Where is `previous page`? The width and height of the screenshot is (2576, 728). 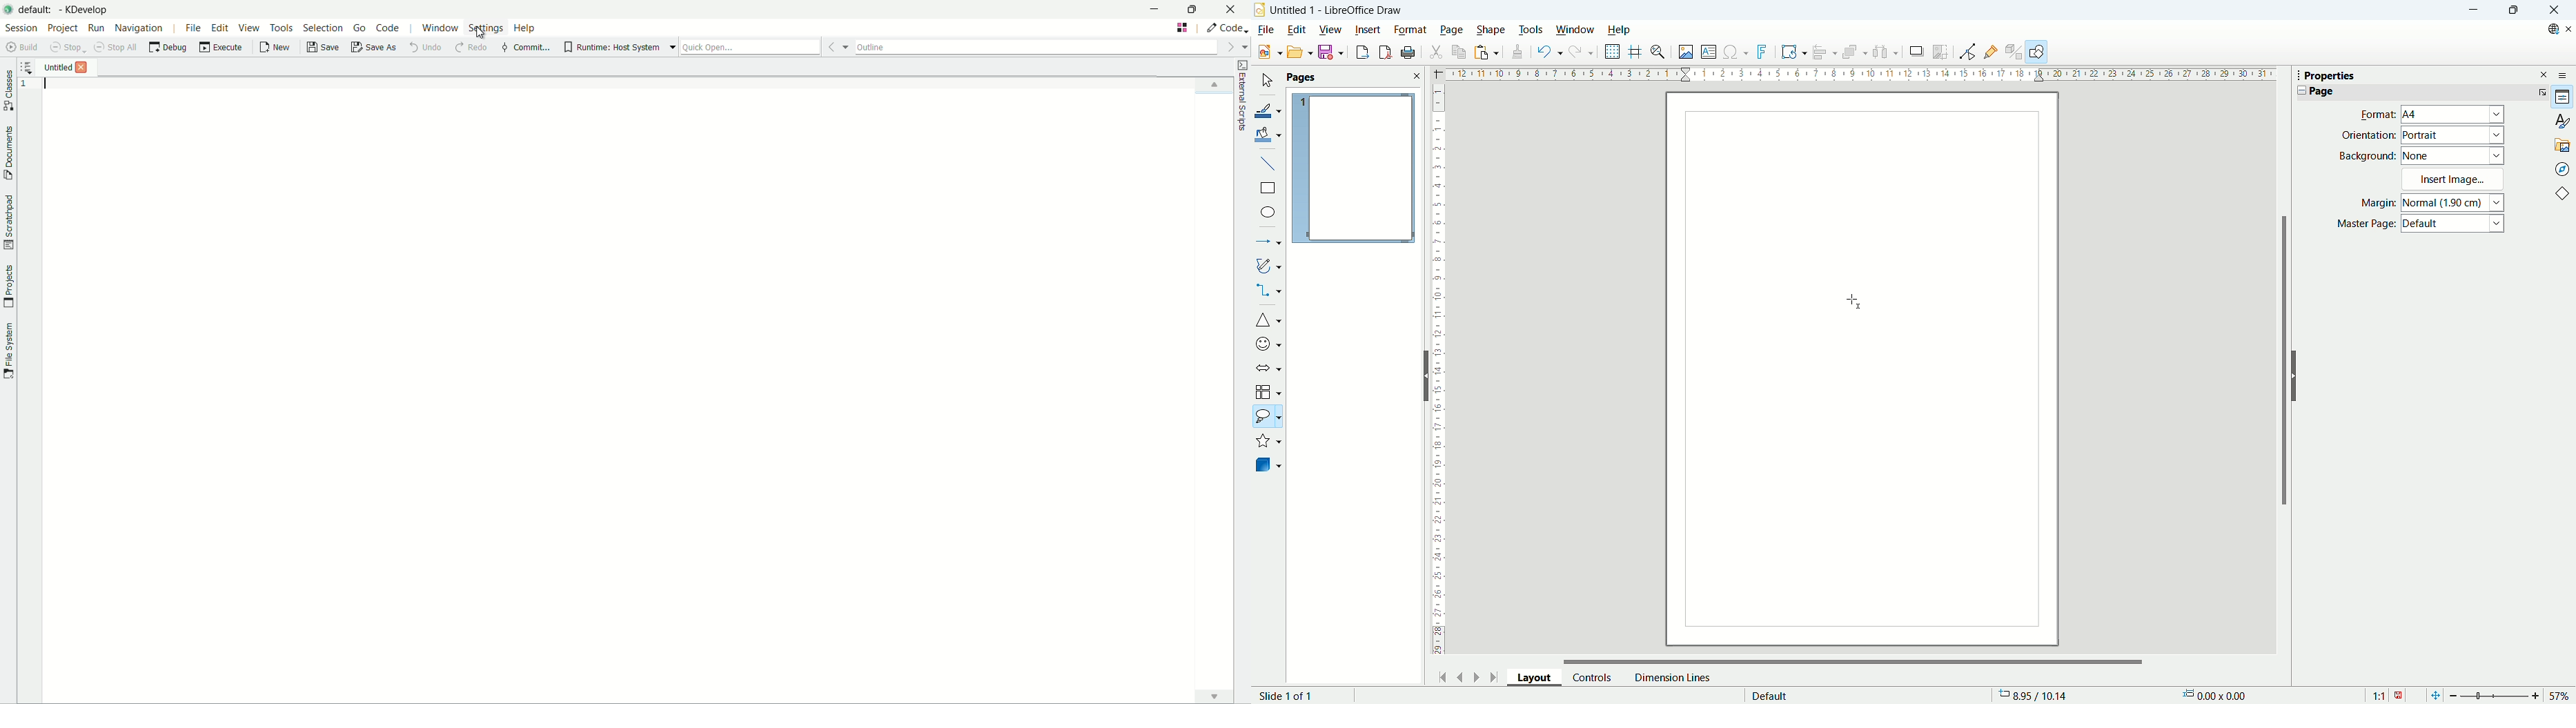 previous page is located at coordinates (1462, 676).